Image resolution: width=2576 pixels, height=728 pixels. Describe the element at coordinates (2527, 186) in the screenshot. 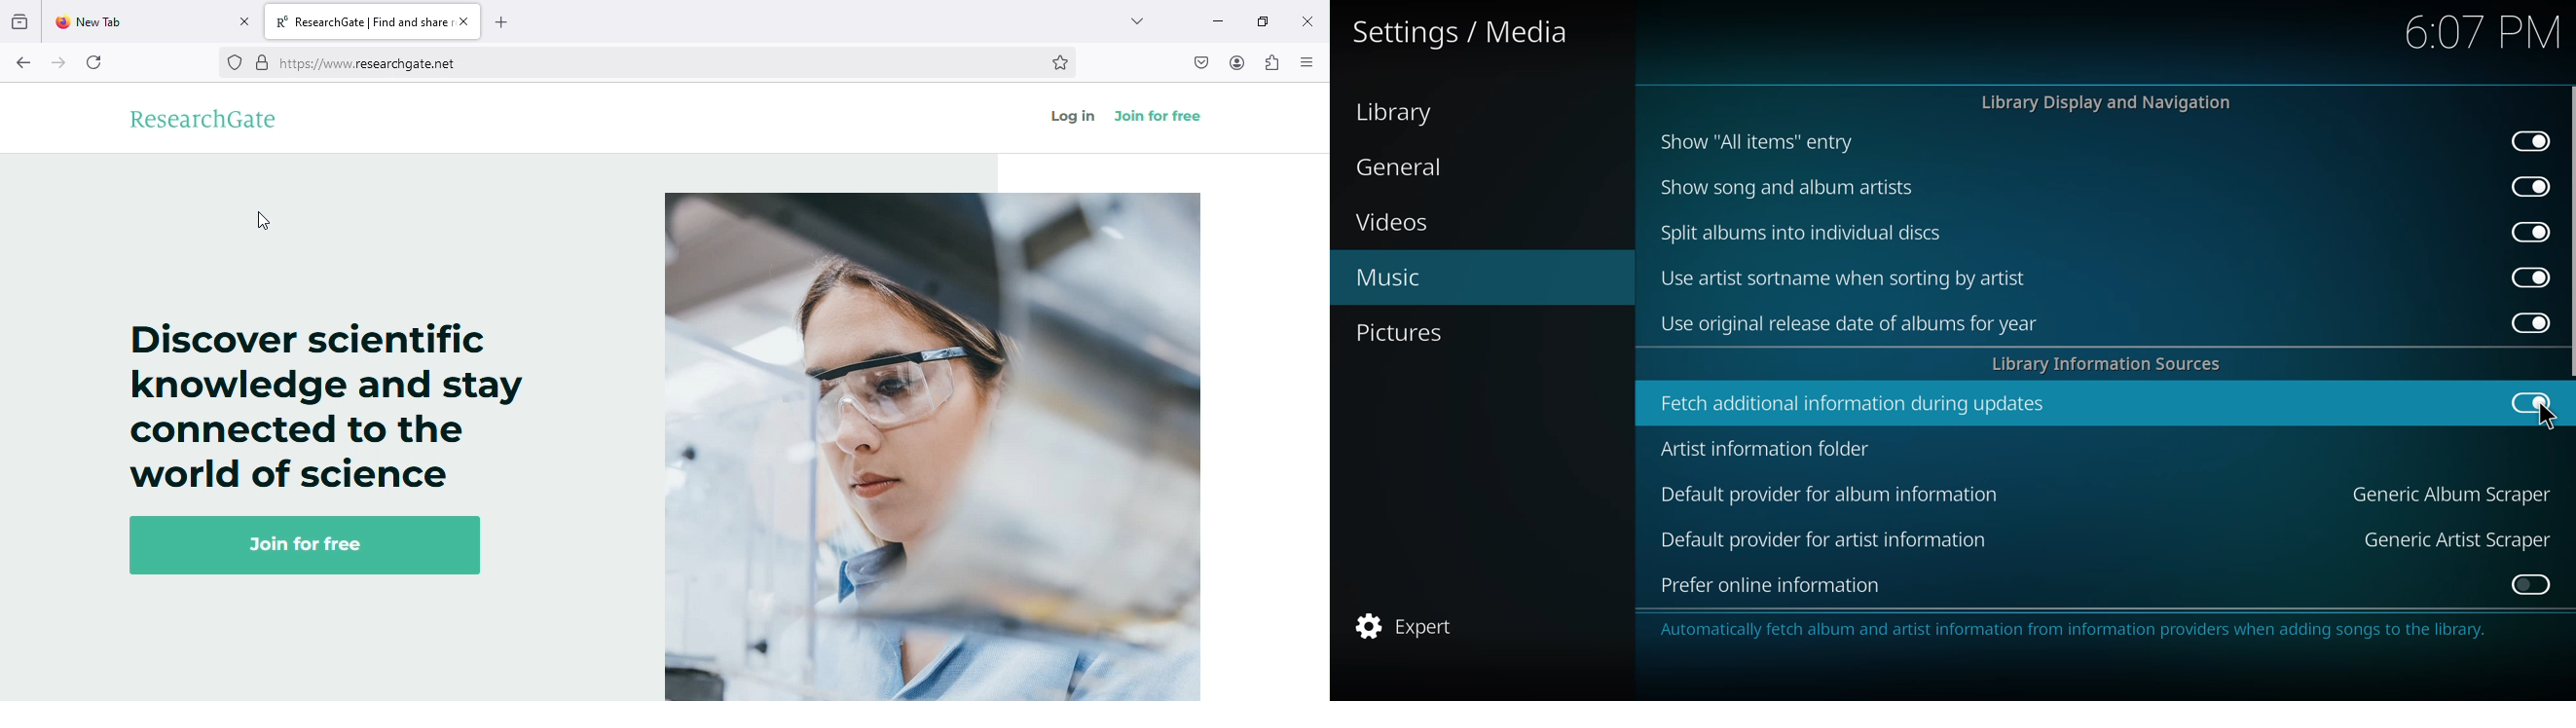

I see `enabled` at that location.